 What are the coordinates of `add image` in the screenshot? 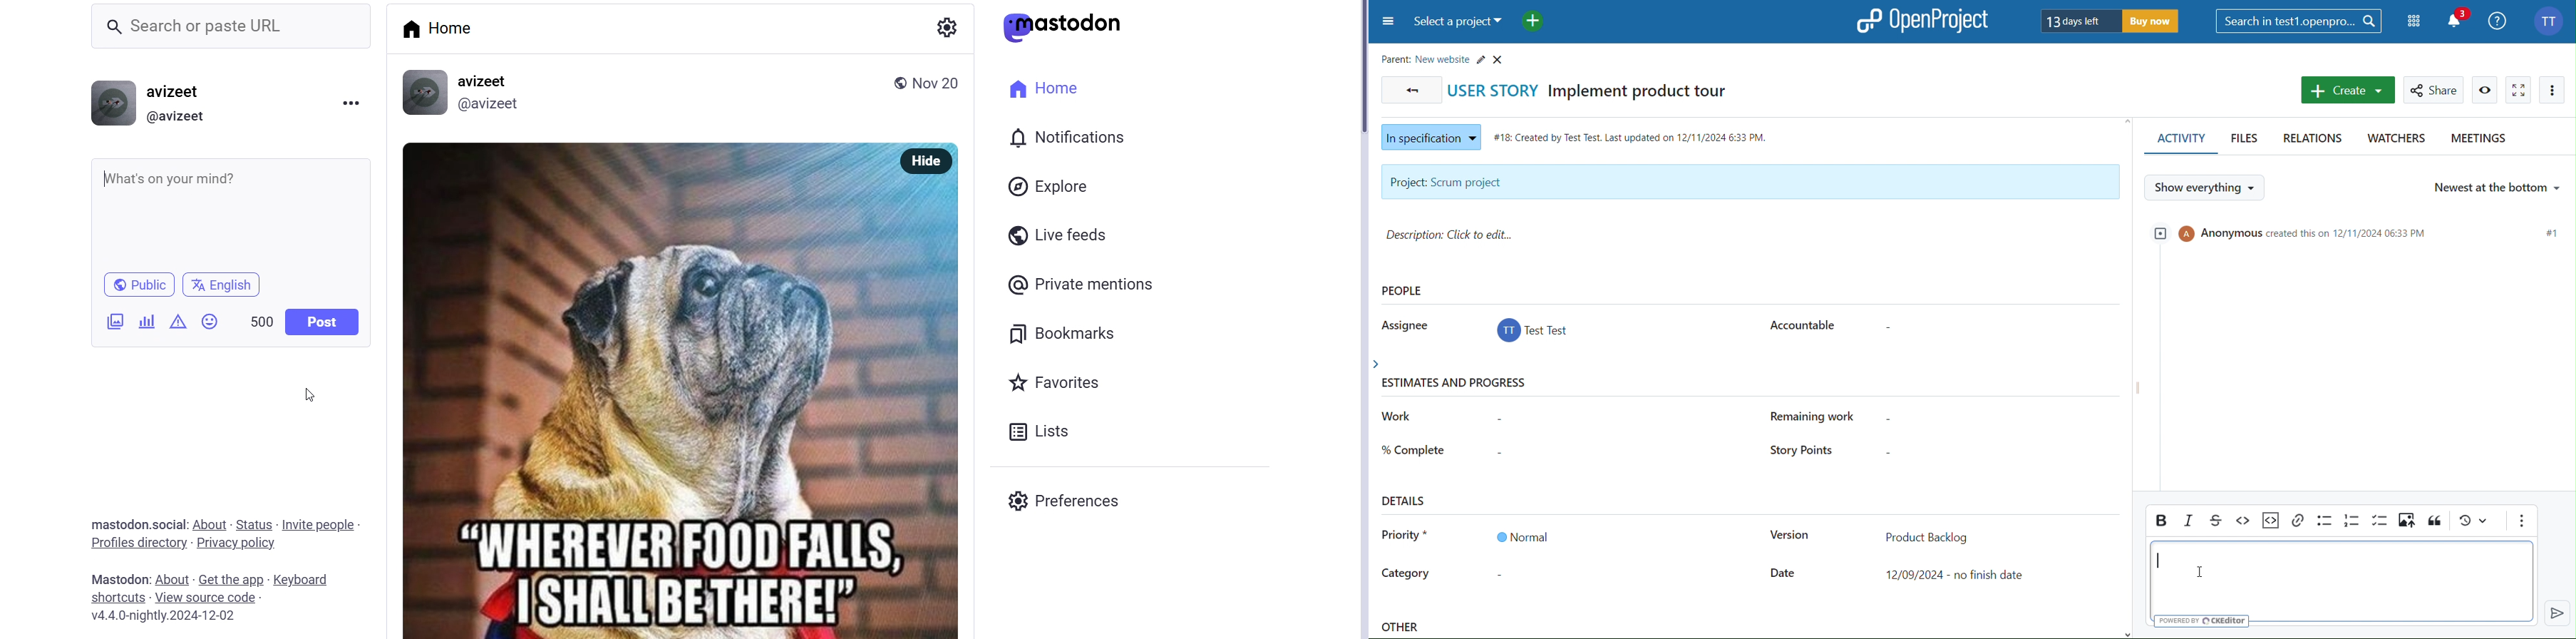 It's located at (110, 322).